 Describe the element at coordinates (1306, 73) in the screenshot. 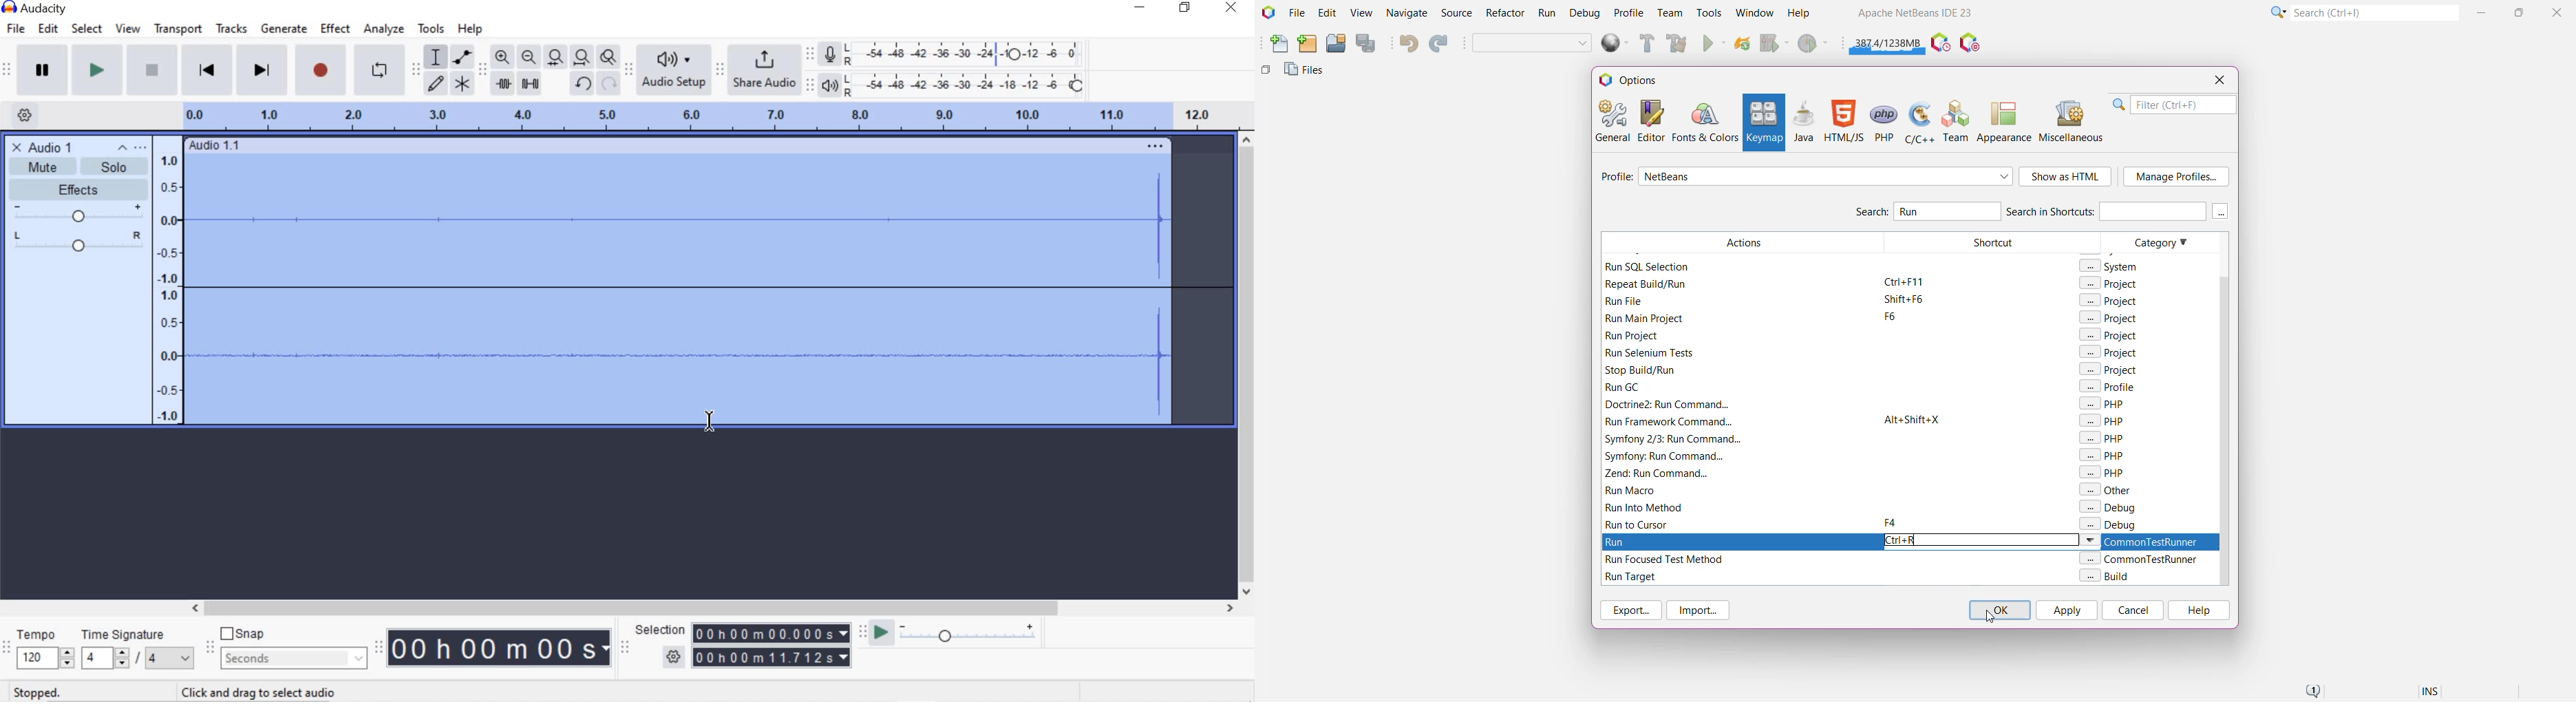

I see `Files` at that location.